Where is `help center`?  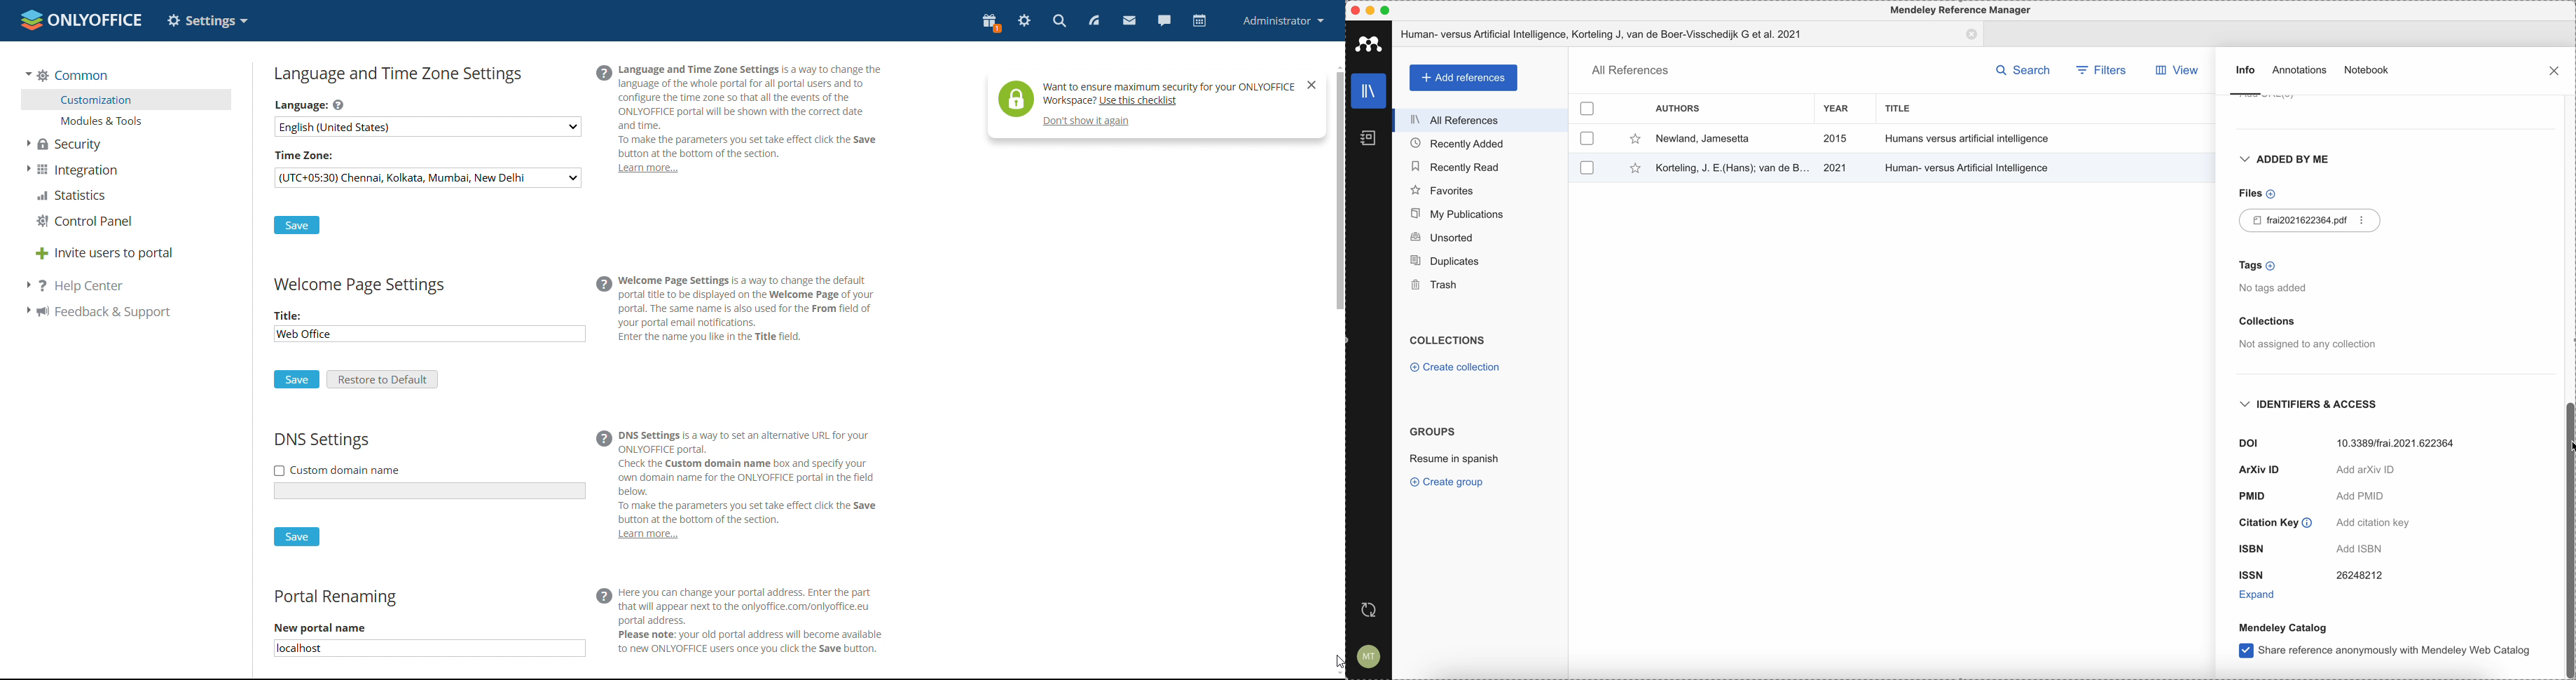 help center is located at coordinates (75, 285).